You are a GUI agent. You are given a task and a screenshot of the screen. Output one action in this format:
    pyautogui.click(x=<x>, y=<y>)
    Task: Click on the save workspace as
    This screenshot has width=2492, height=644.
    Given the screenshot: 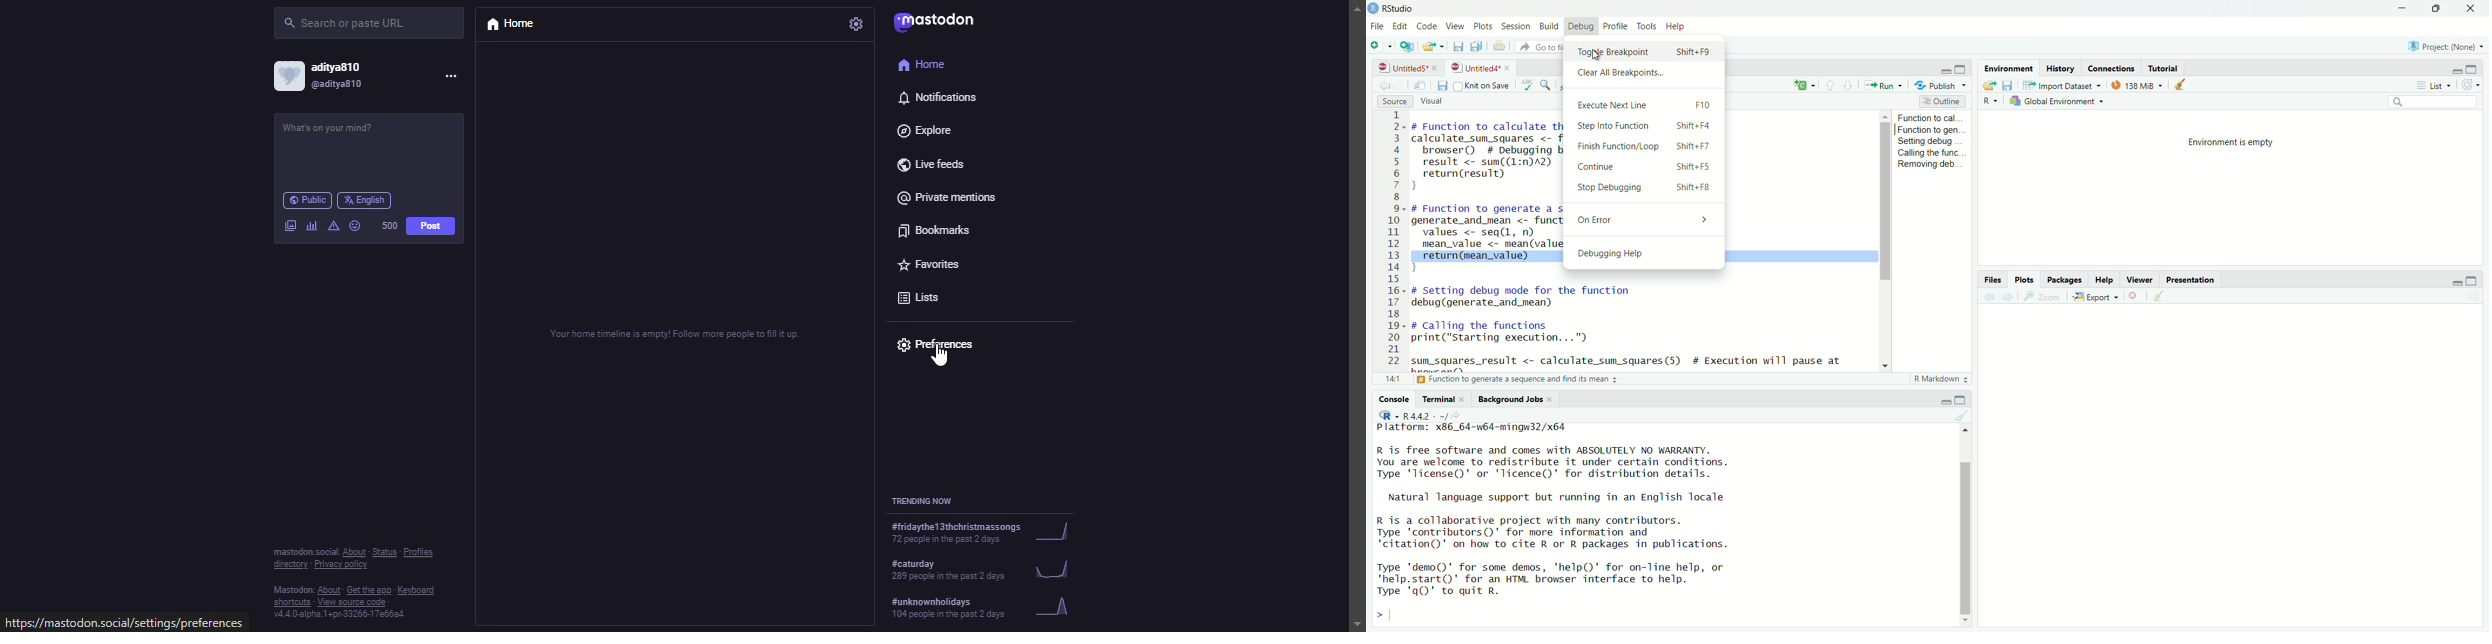 What is the action you would take?
    pyautogui.click(x=2010, y=86)
    